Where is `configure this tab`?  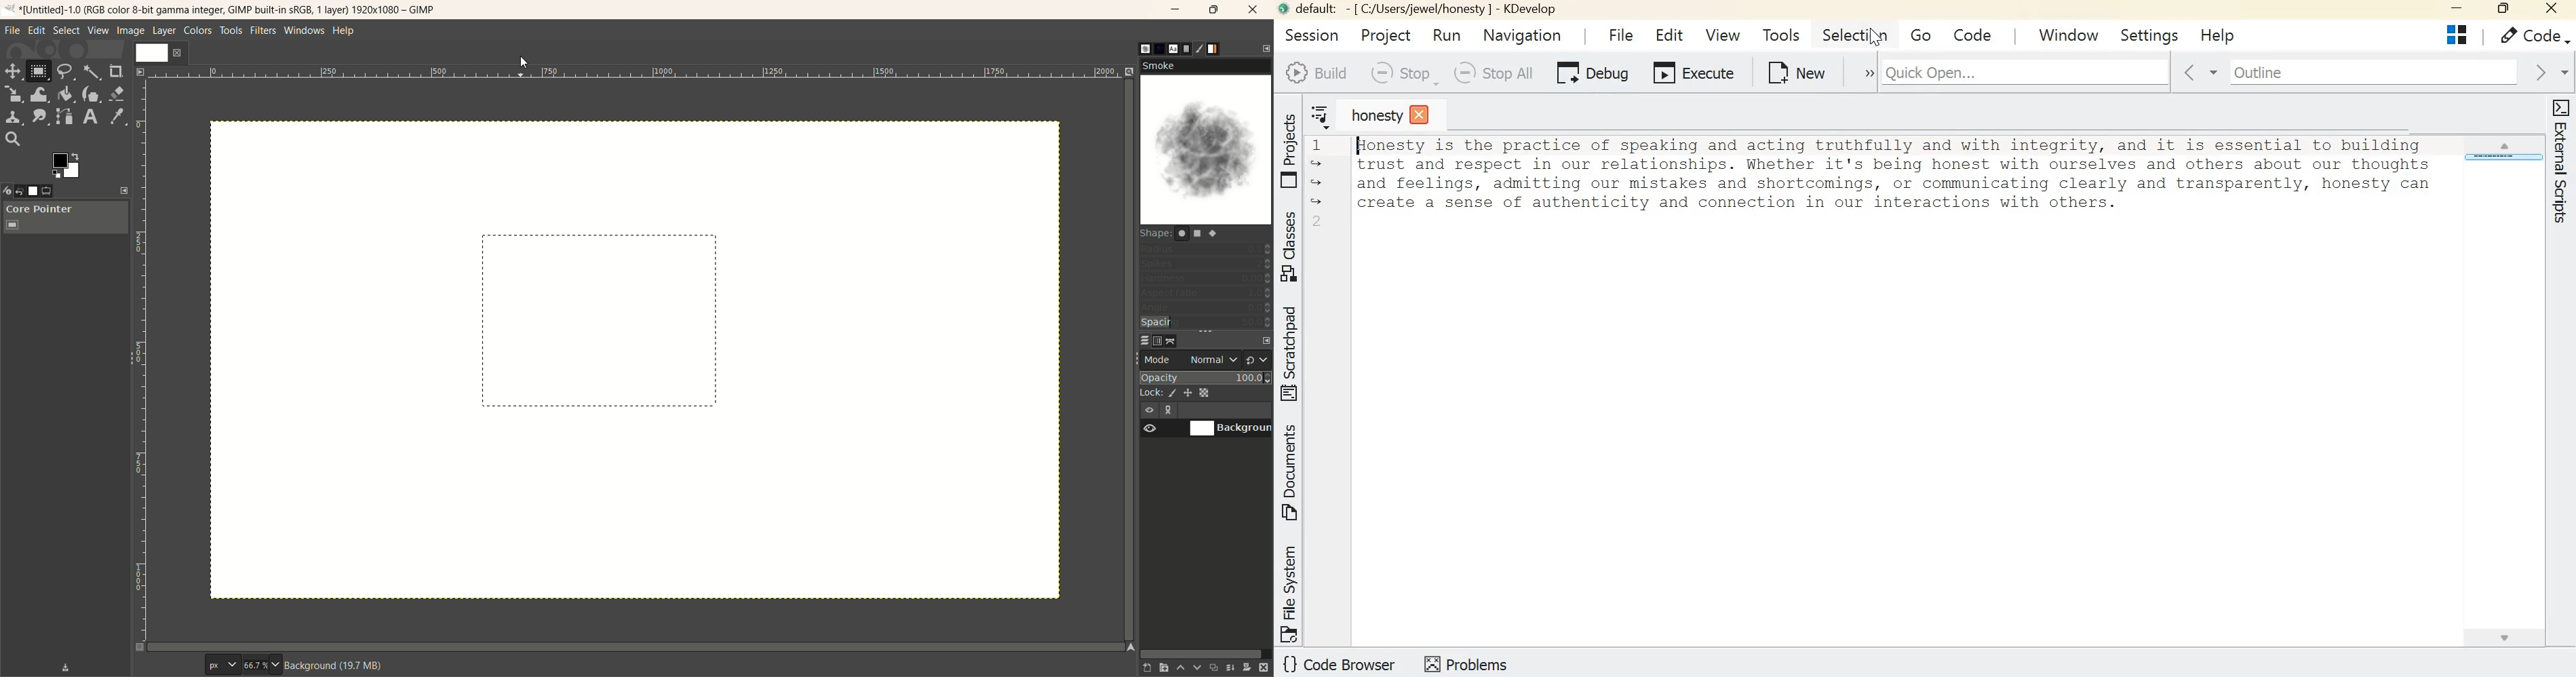
configure this tab is located at coordinates (1265, 48).